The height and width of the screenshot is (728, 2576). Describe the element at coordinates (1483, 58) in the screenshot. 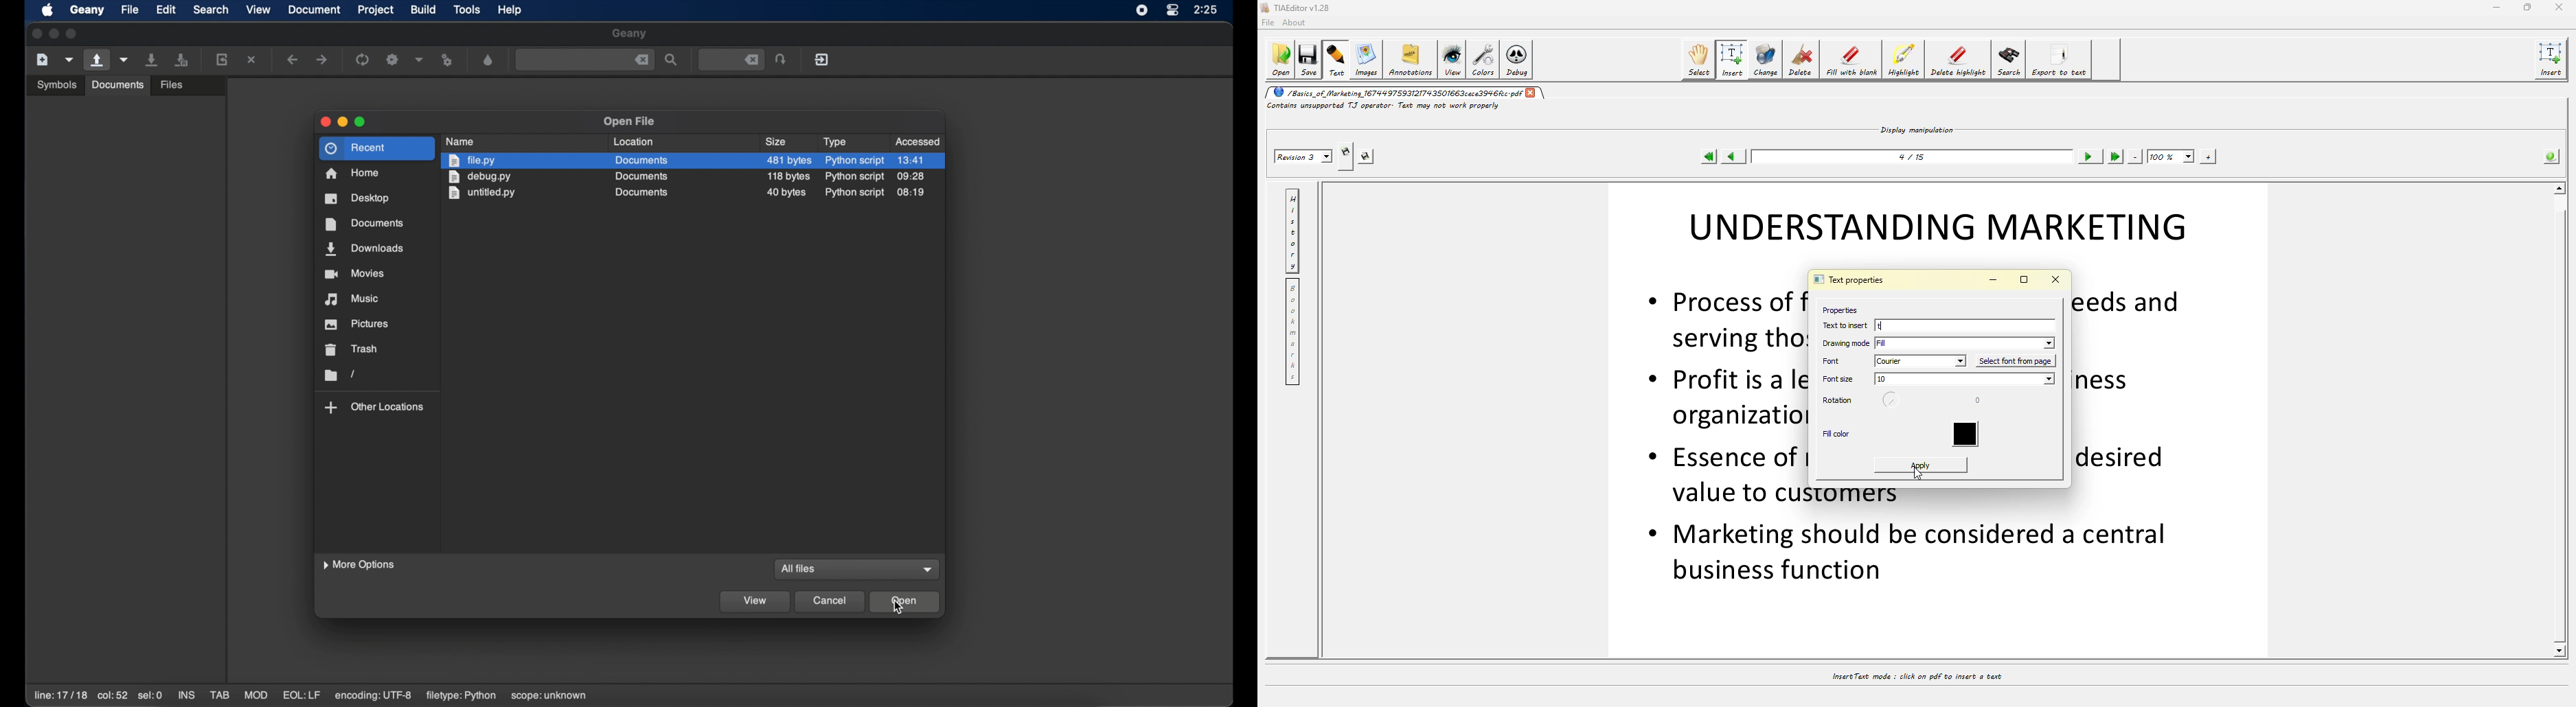

I see `colors` at that location.